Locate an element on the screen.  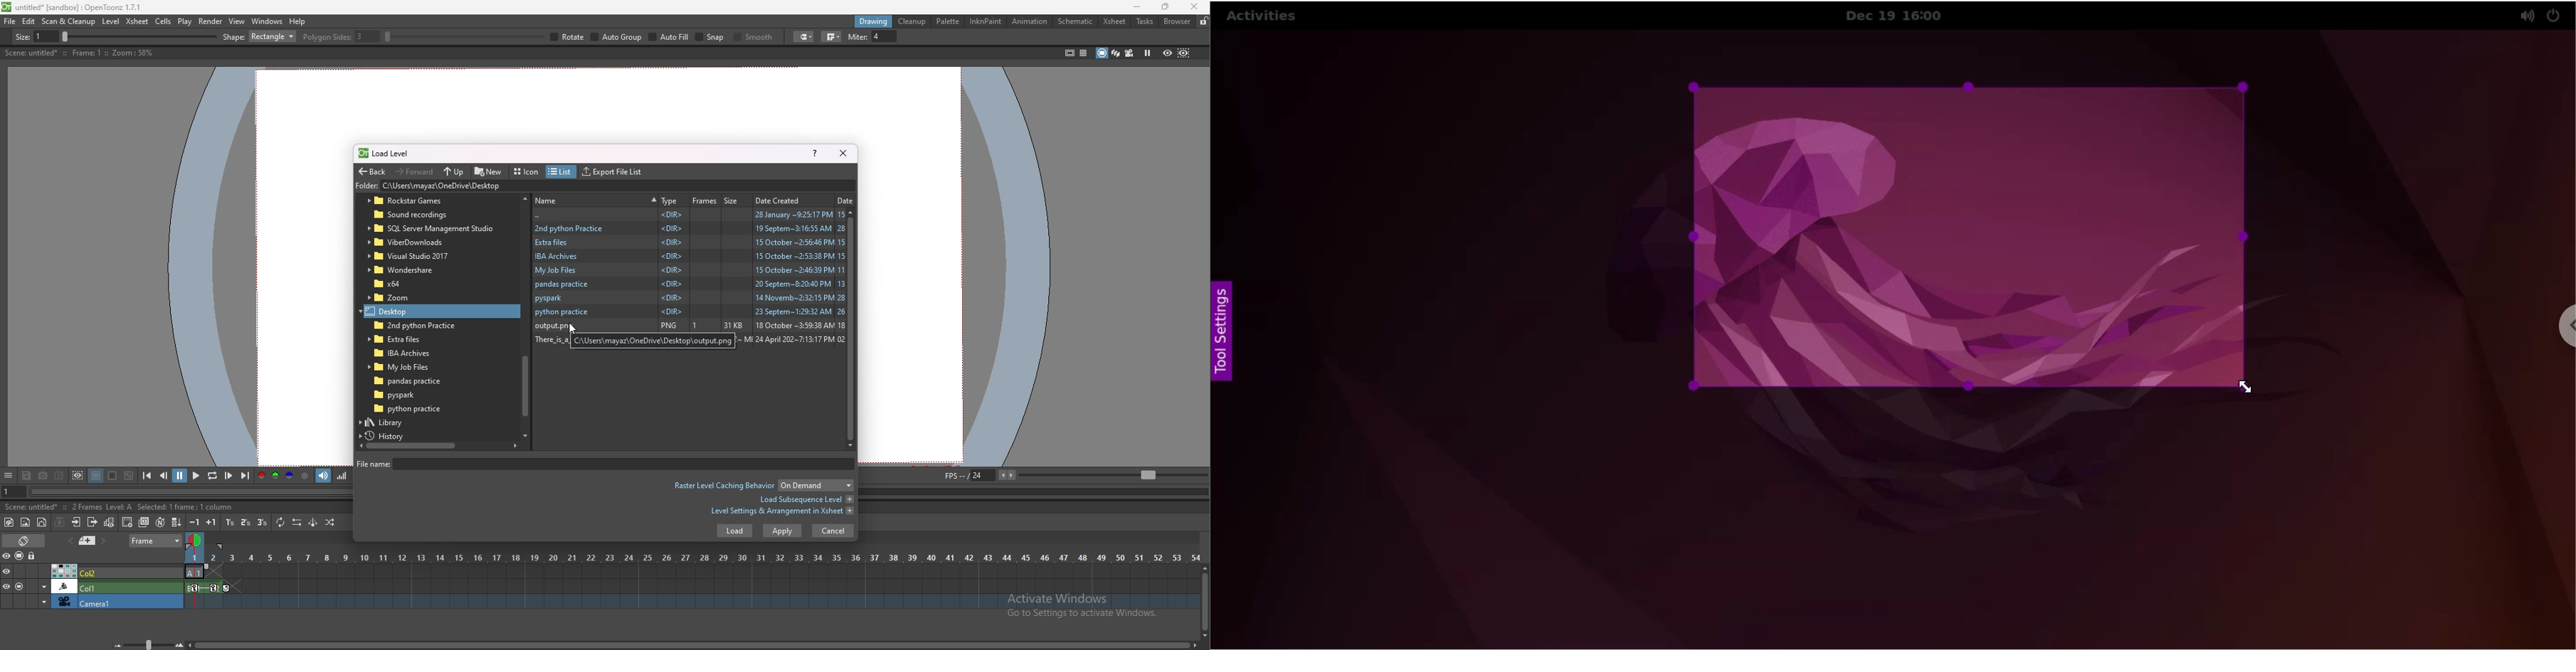
reframe on 3s is located at coordinates (262, 522).